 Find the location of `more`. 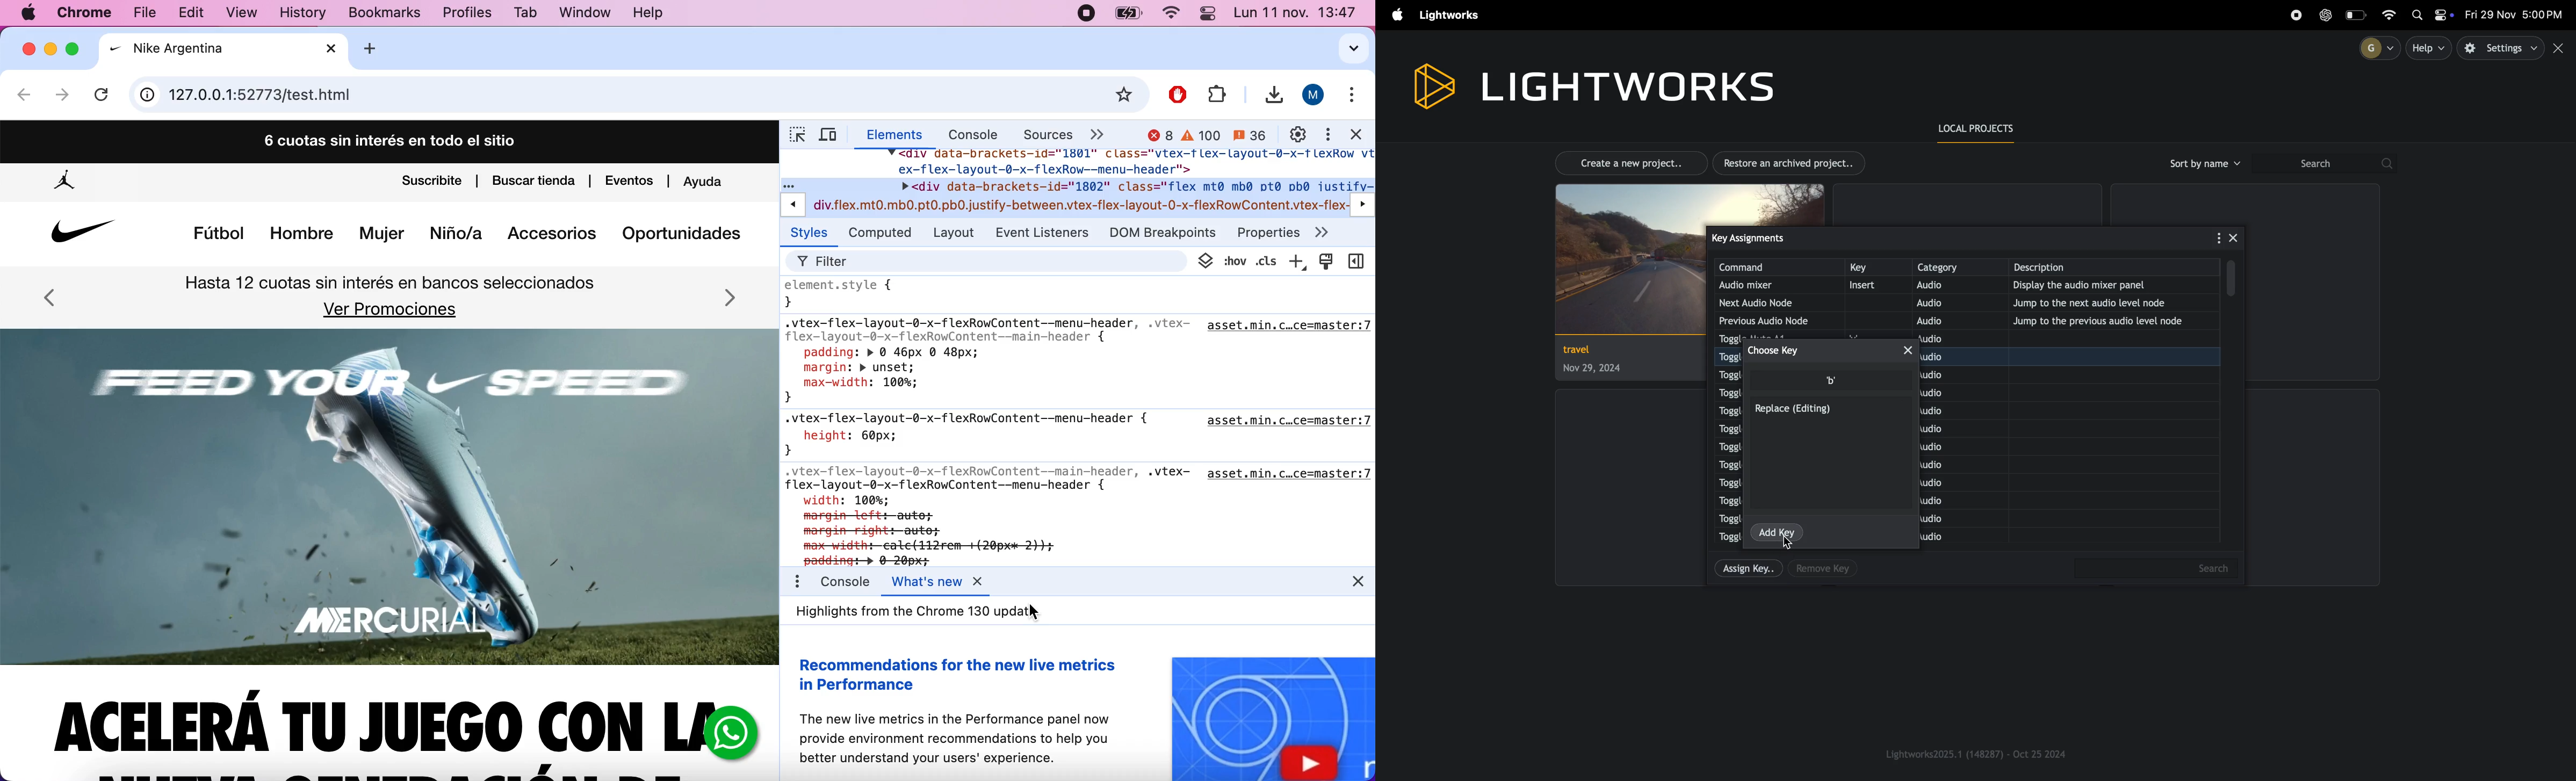

more is located at coordinates (1337, 234).